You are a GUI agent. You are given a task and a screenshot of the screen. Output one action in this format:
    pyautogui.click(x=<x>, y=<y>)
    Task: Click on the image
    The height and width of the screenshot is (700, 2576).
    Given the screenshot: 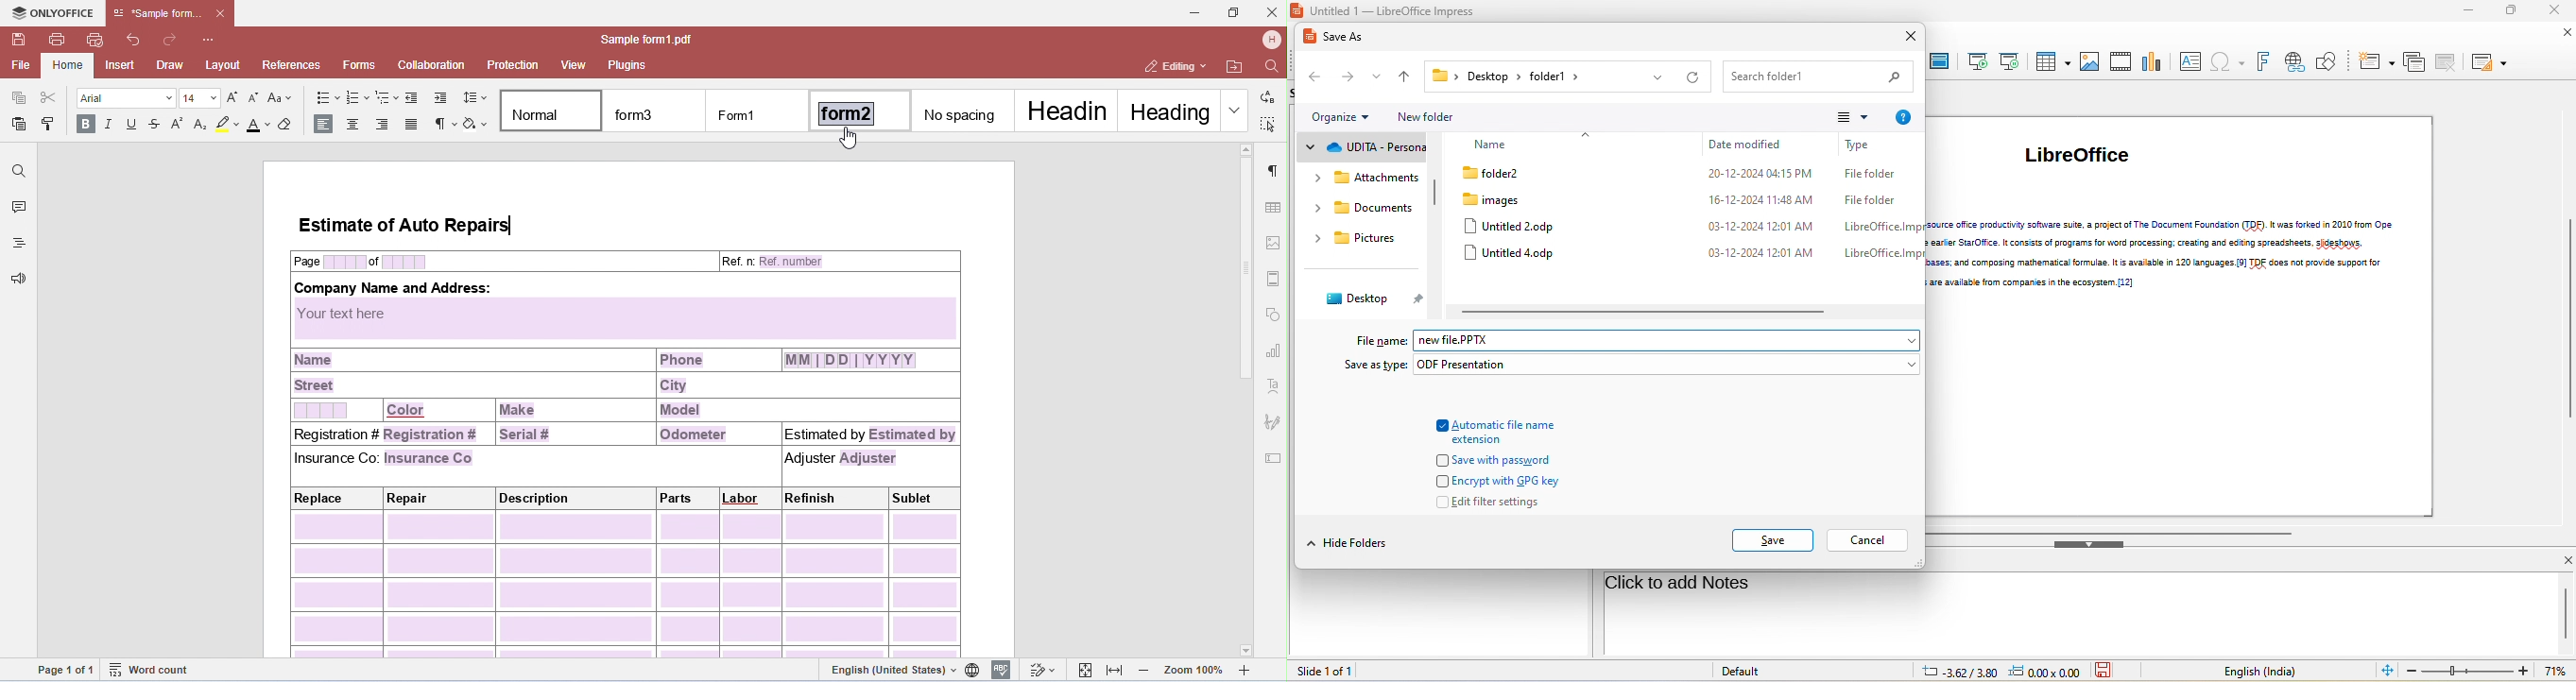 What is the action you would take?
    pyautogui.click(x=2089, y=63)
    